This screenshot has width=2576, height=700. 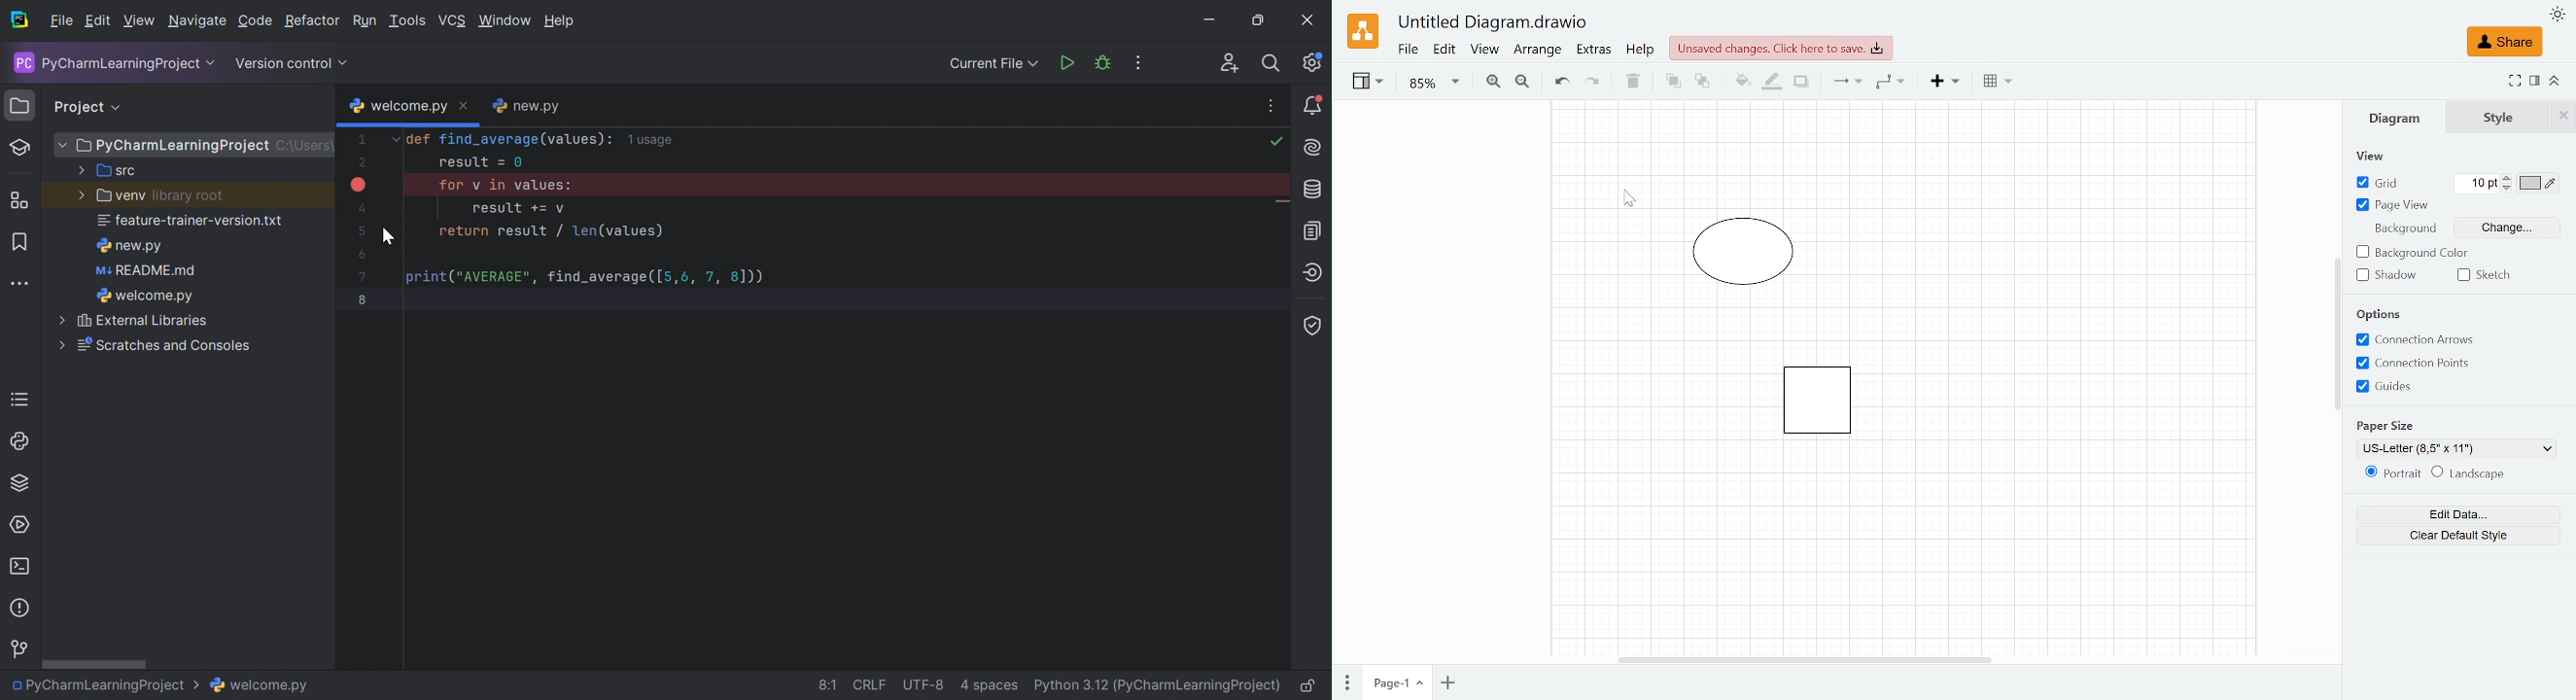 I want to click on landscape, so click(x=2469, y=473).